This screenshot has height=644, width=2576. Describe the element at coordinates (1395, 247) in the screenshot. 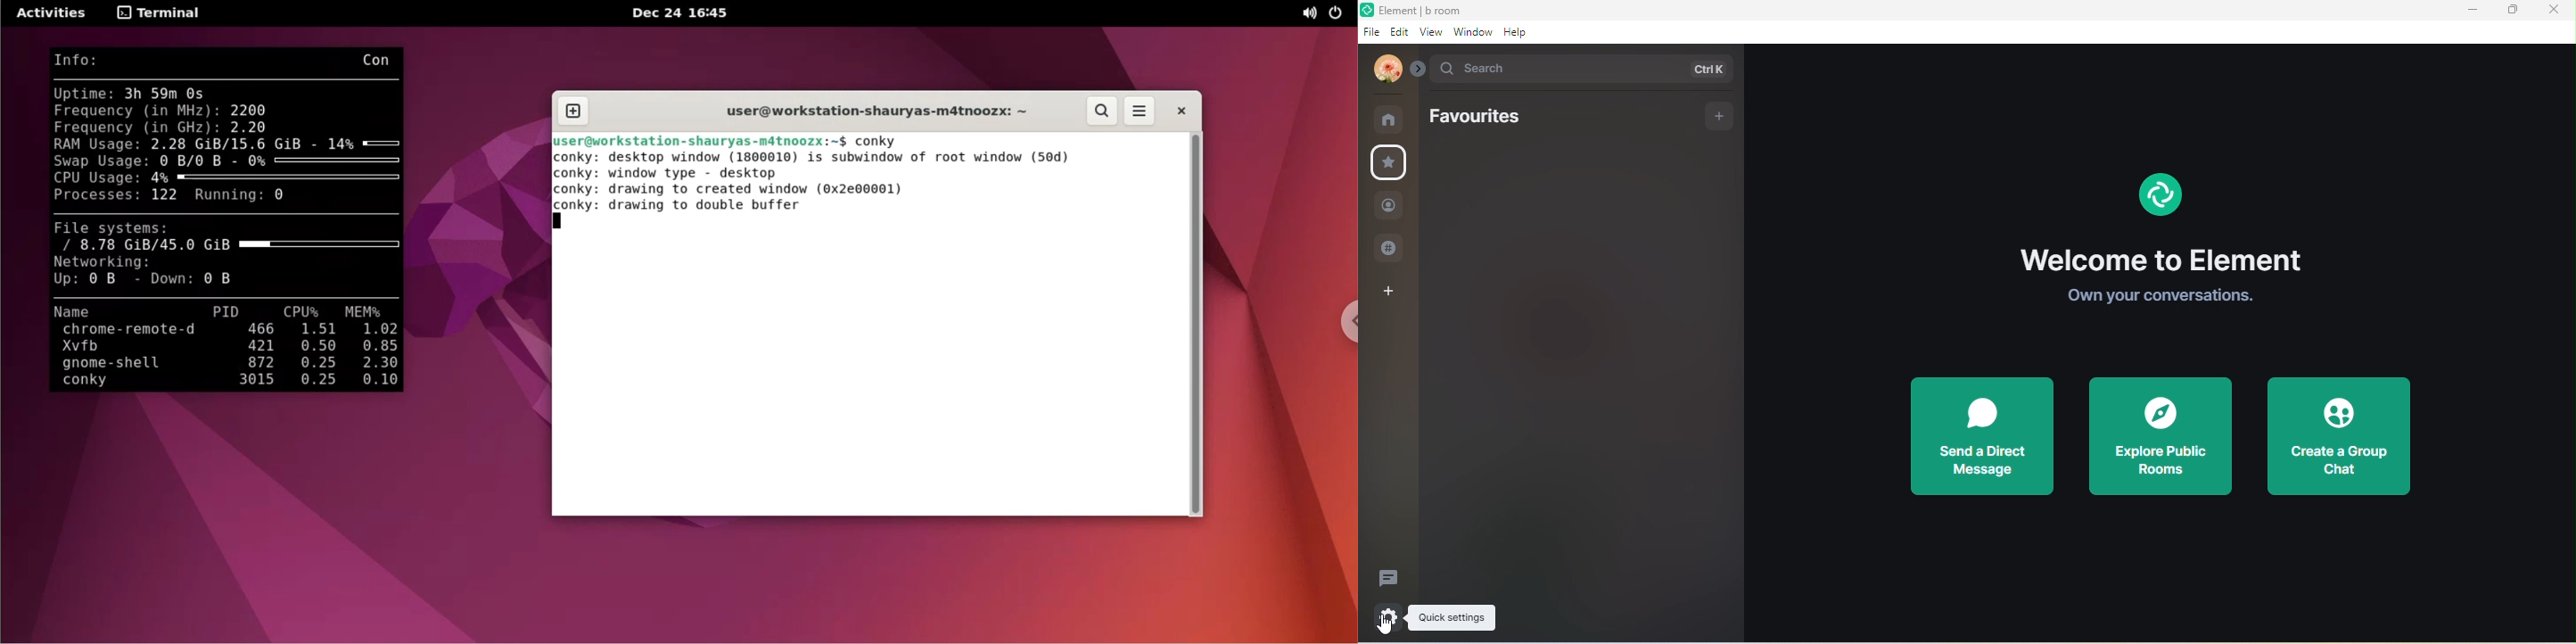

I see `public room` at that location.